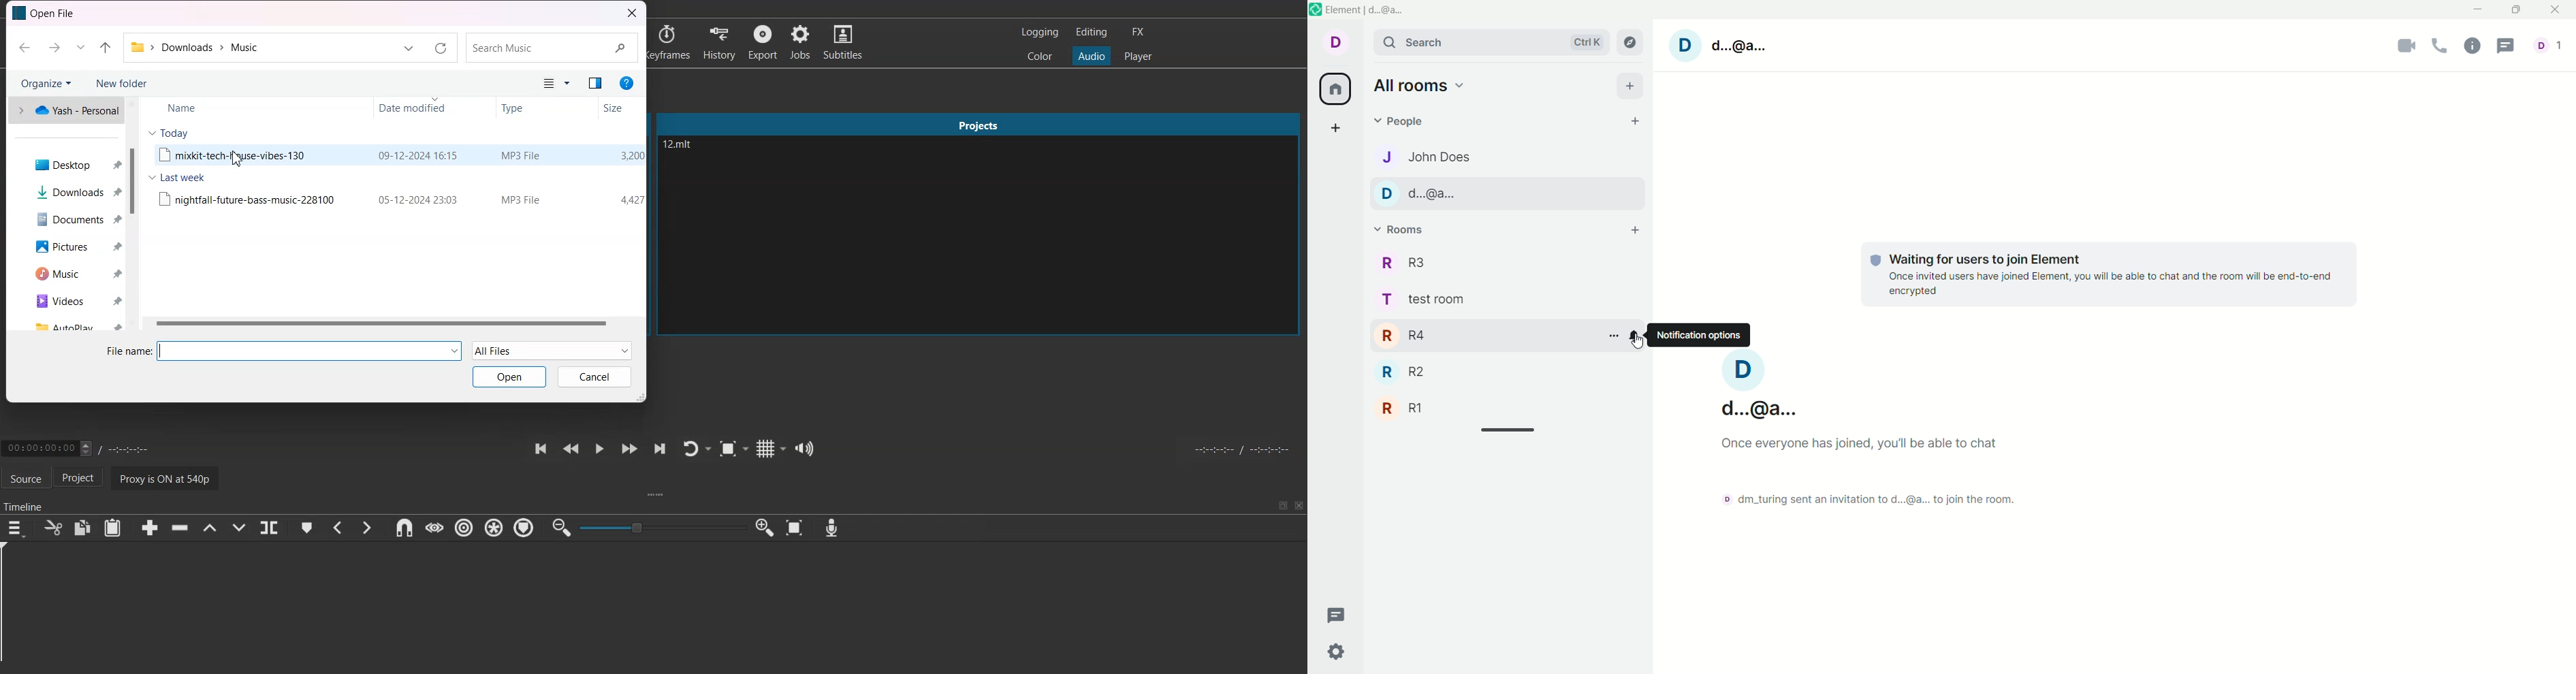  I want to click on thread, so click(1336, 615).